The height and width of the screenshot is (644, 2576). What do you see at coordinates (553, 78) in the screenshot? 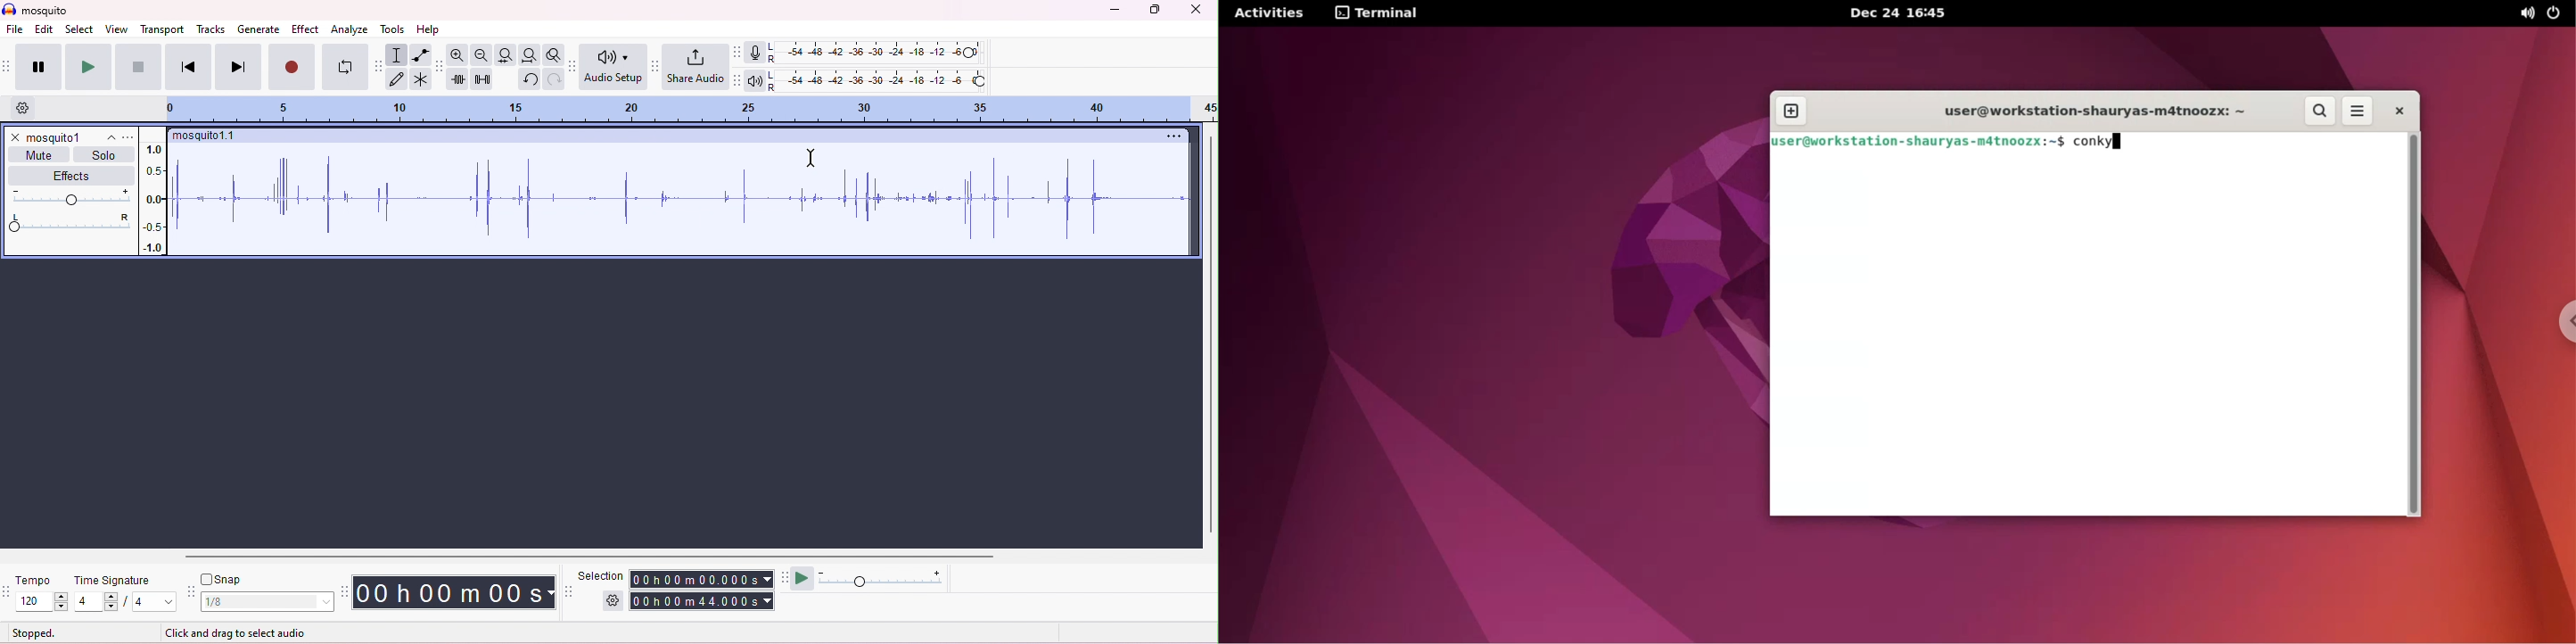
I see `redo` at bounding box center [553, 78].